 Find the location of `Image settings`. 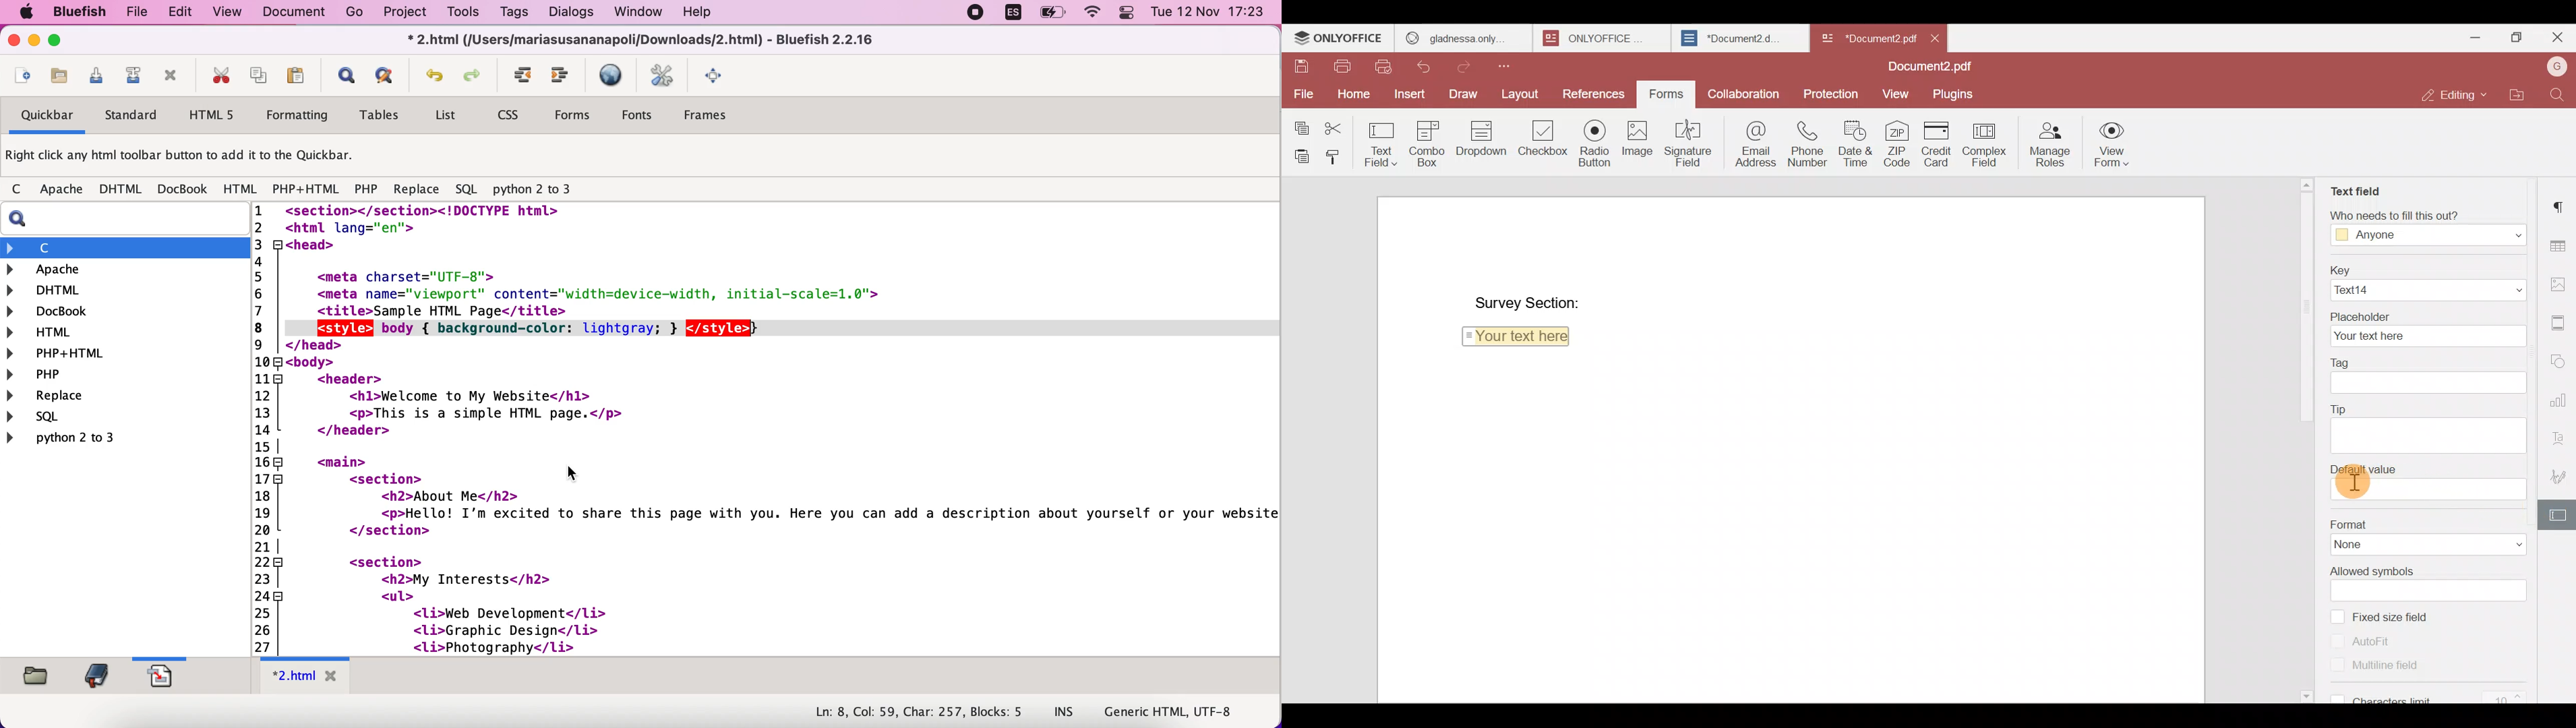

Image settings is located at coordinates (2560, 280).